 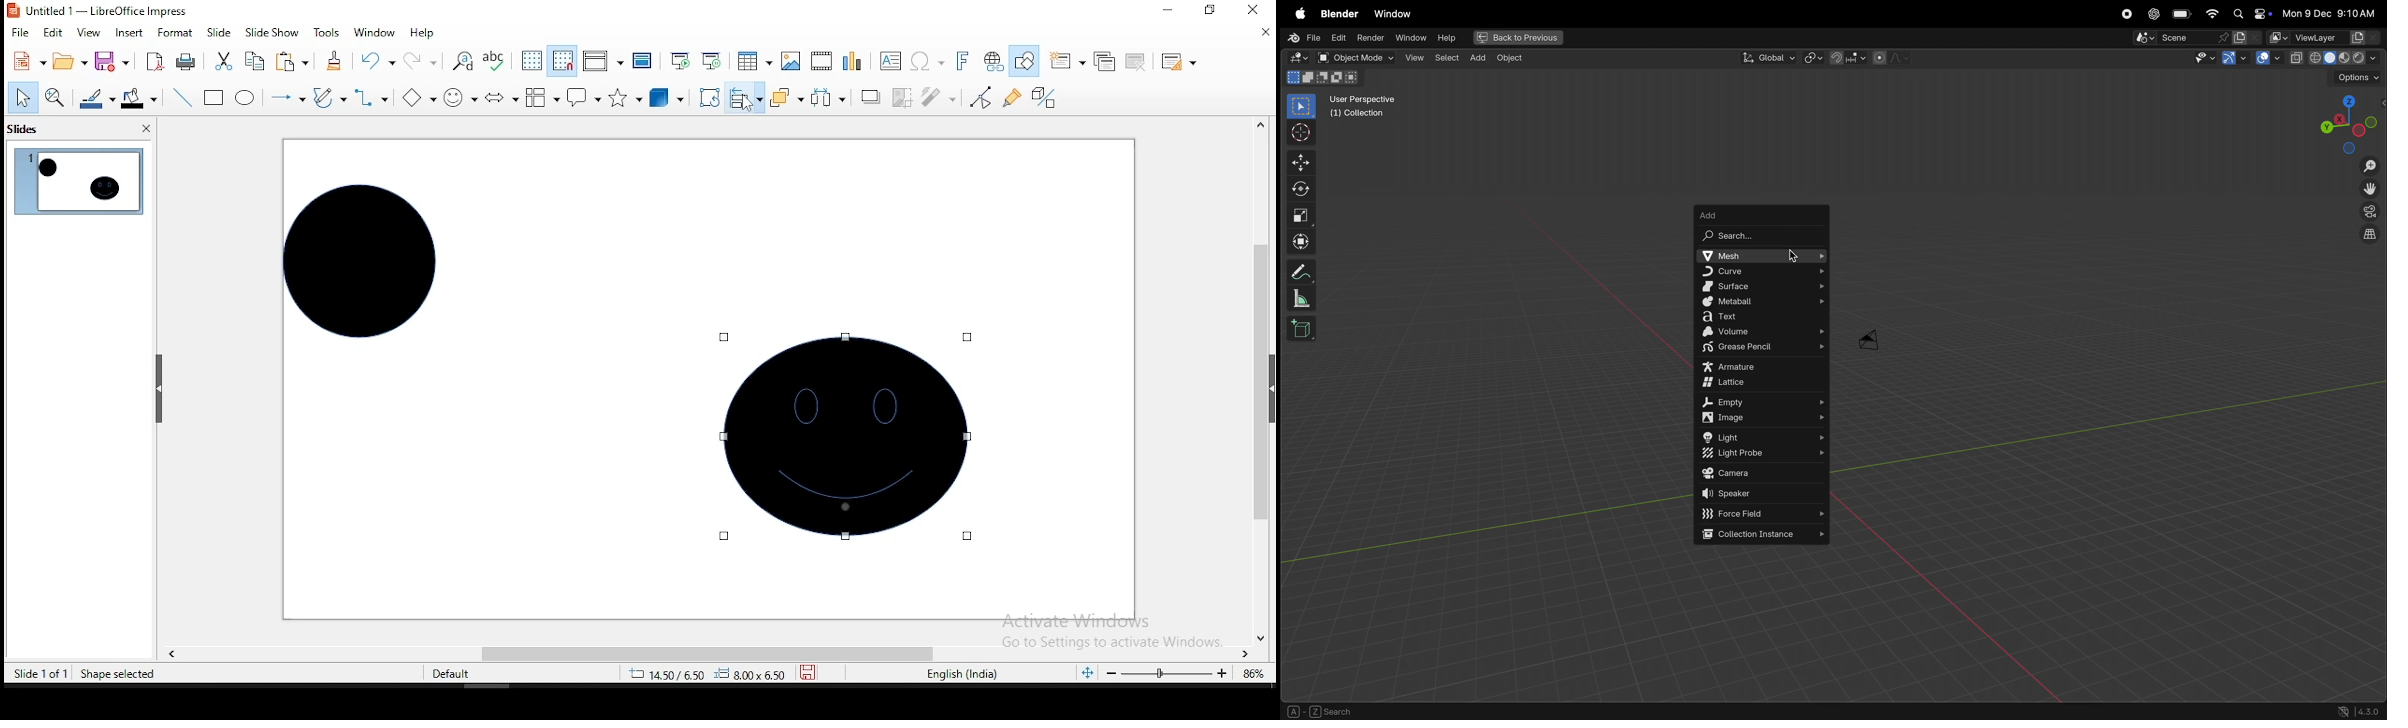 What do you see at coordinates (754, 64) in the screenshot?
I see `tables` at bounding box center [754, 64].